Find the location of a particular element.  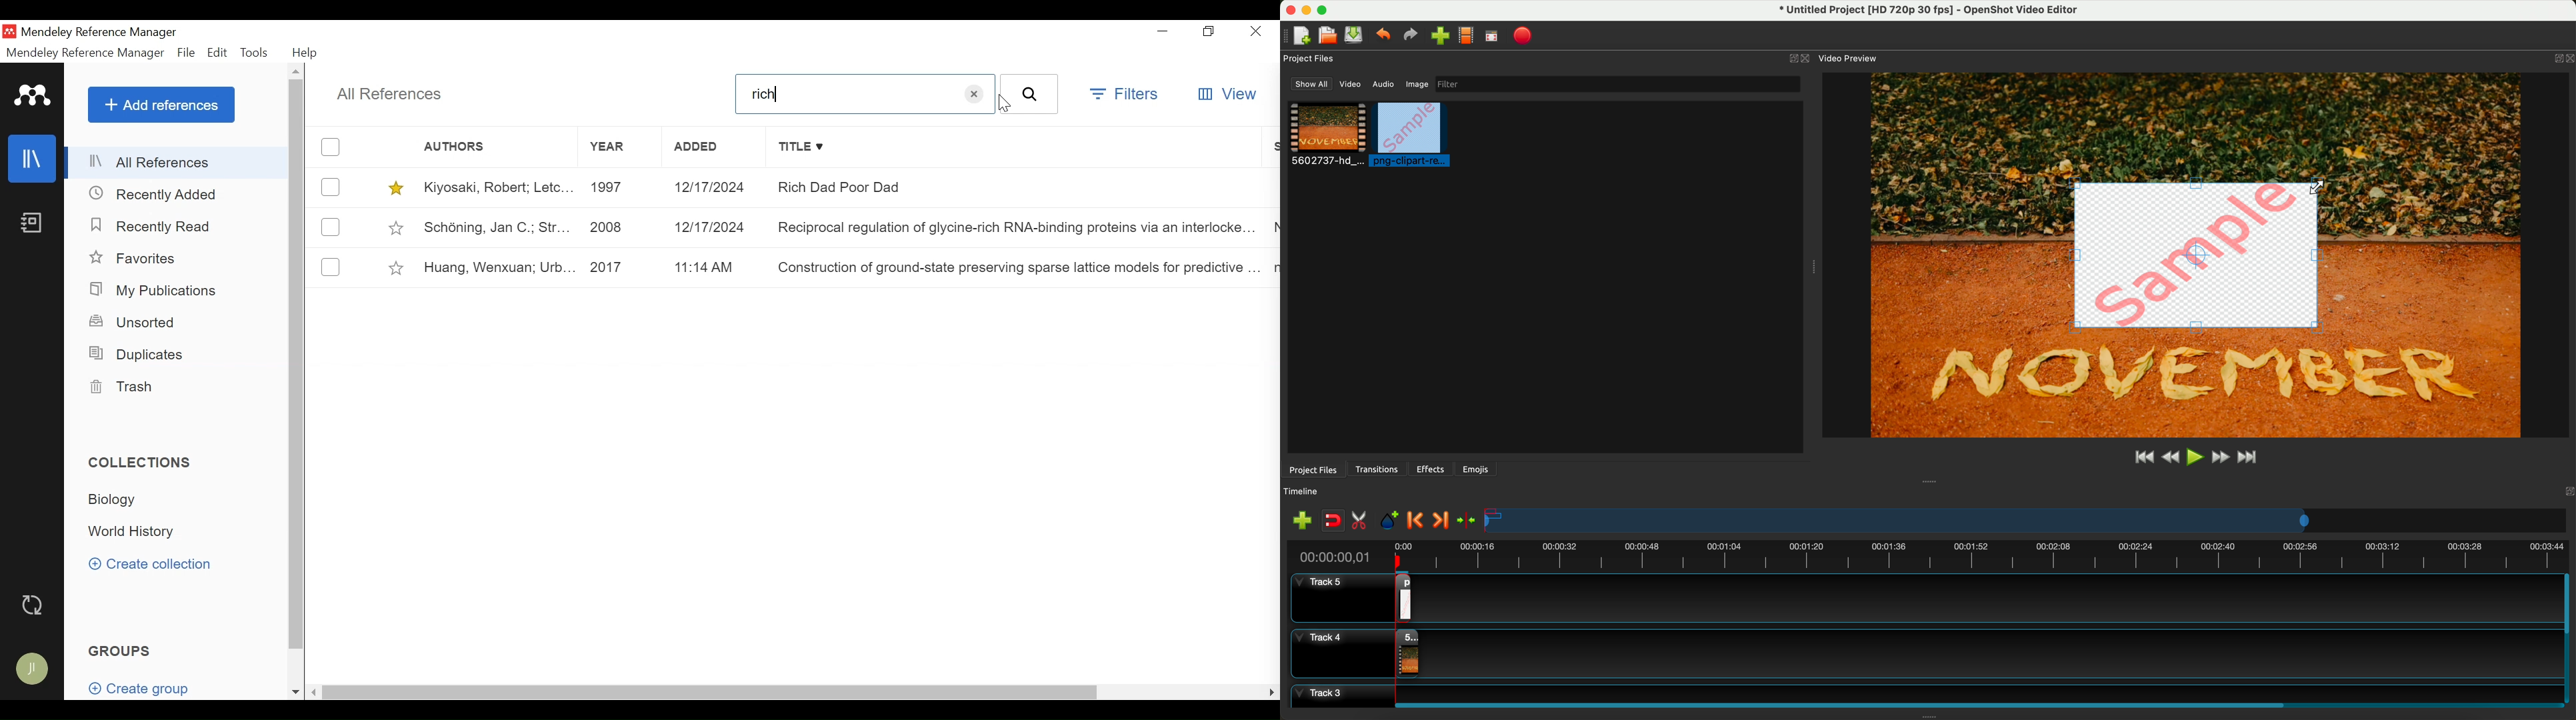

Create Collections is located at coordinates (153, 565).